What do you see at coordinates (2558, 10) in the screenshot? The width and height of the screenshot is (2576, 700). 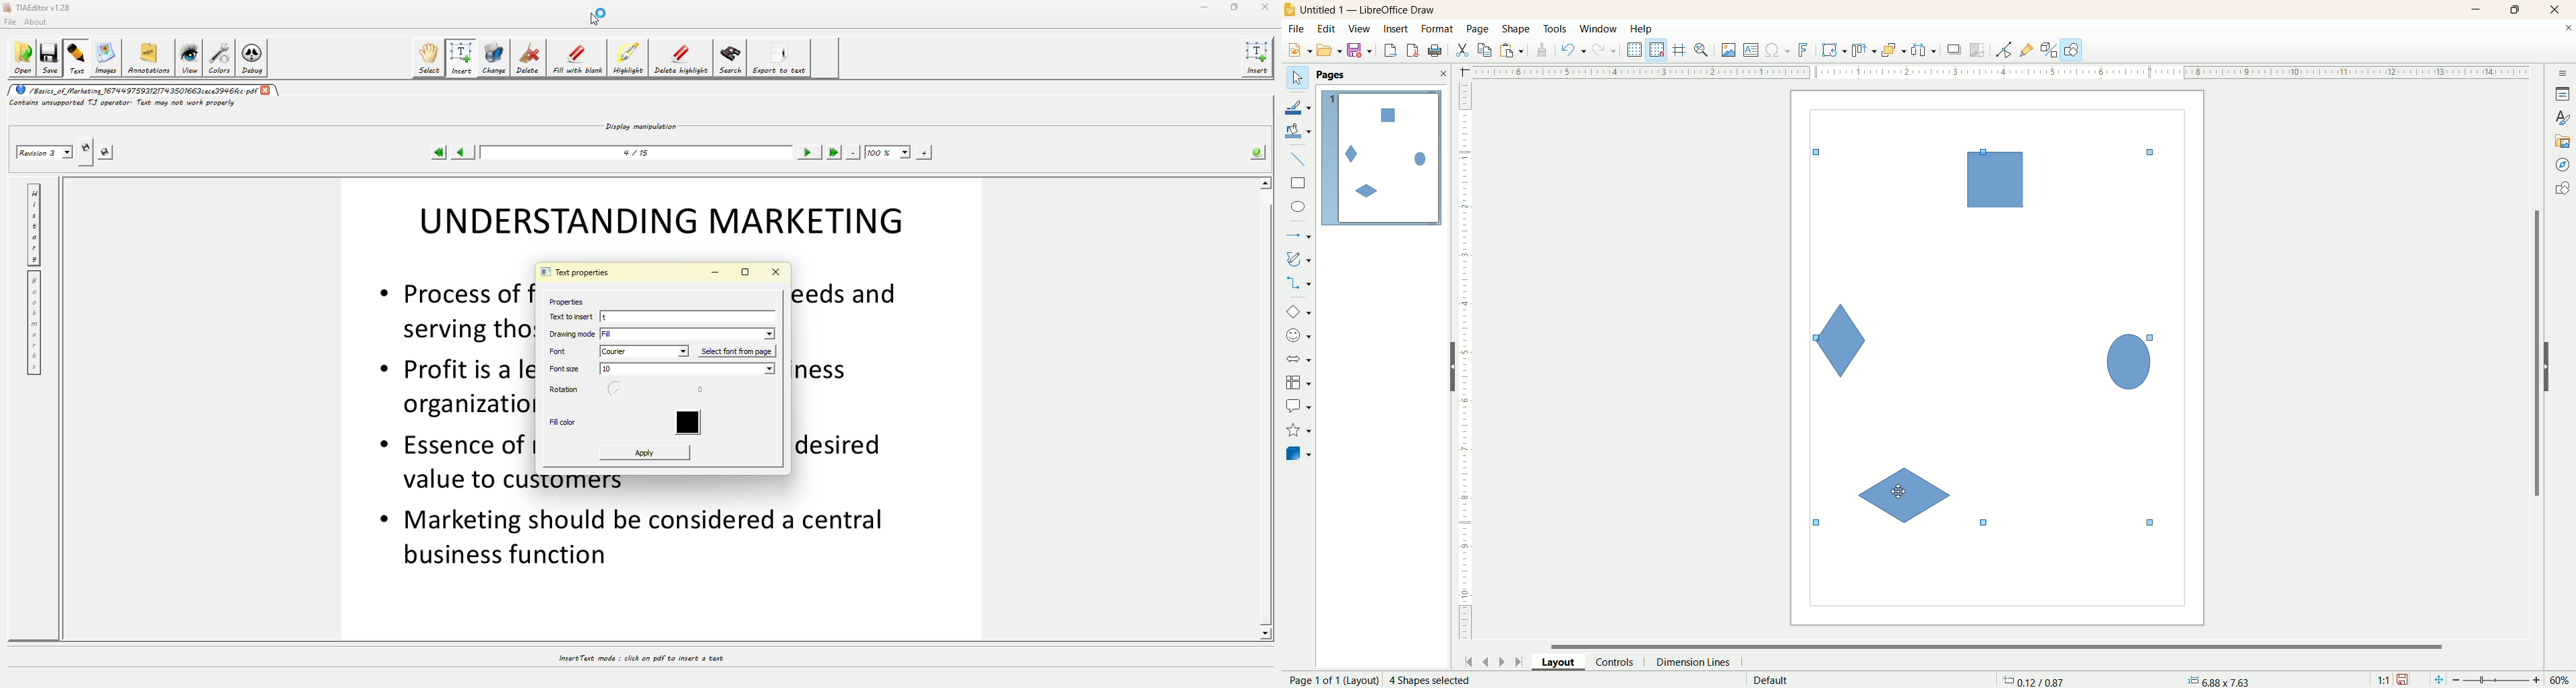 I see `close` at bounding box center [2558, 10].